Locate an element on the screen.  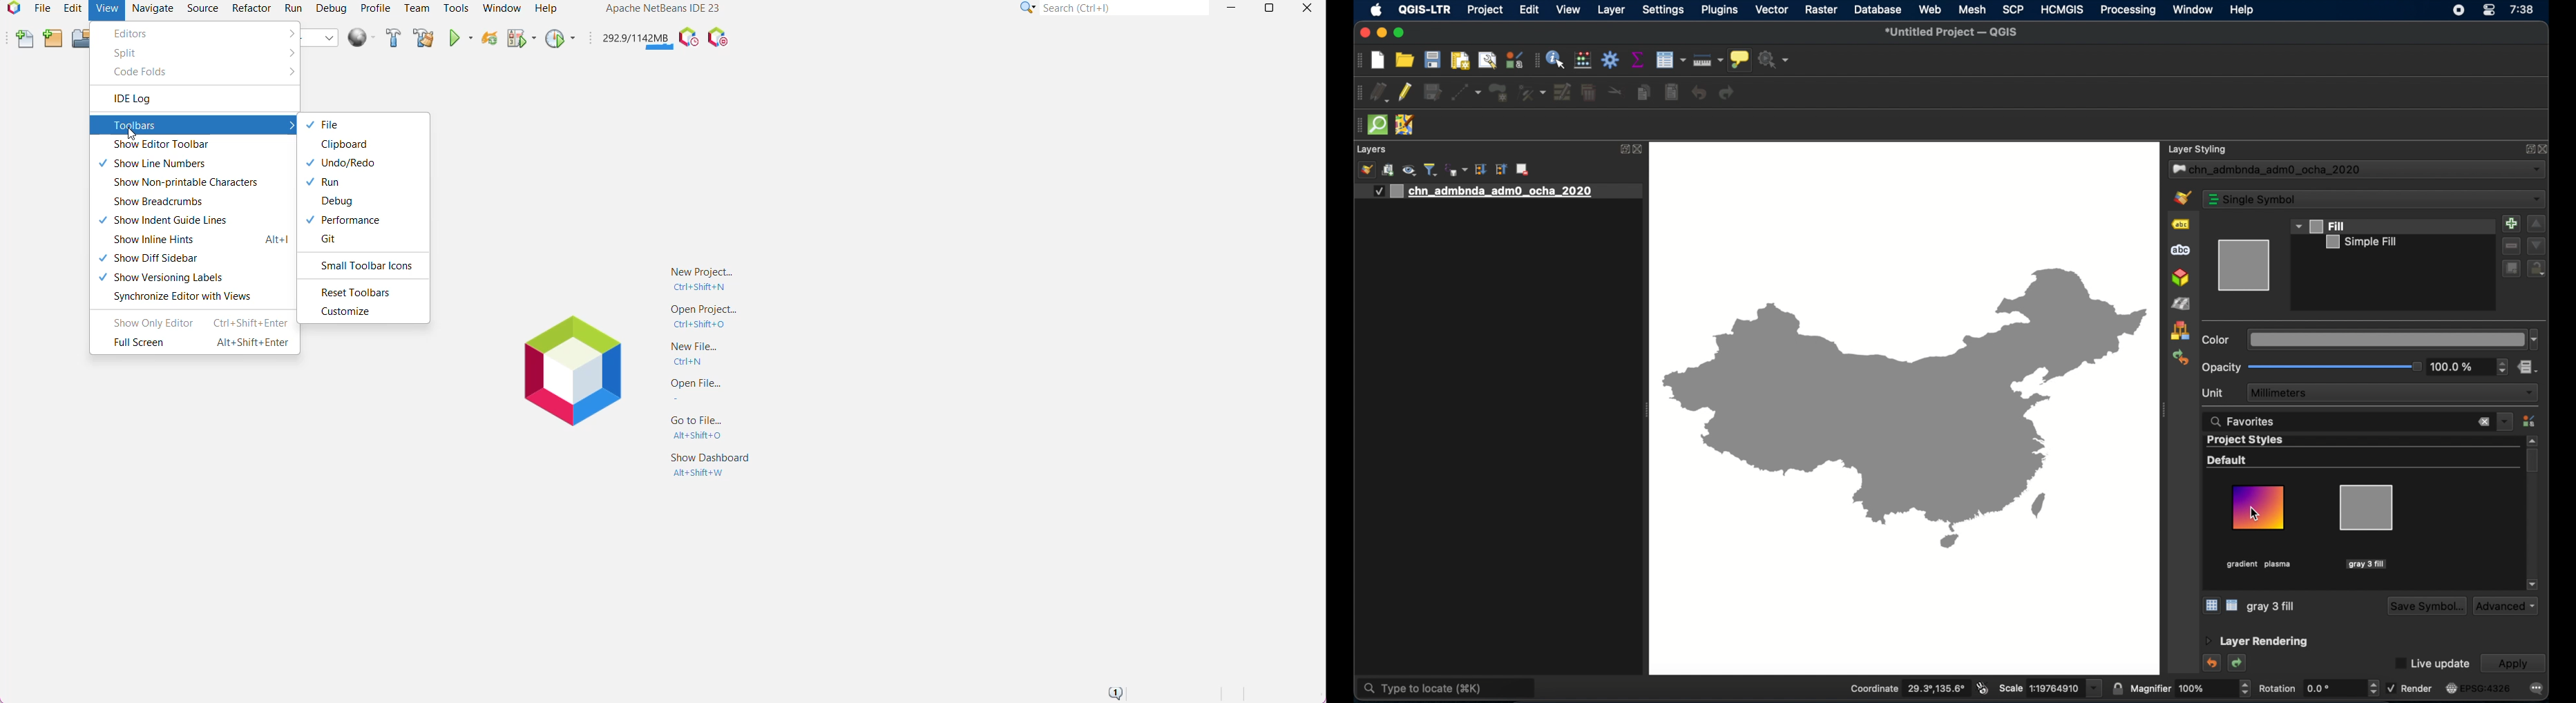
labels is located at coordinates (2181, 224).